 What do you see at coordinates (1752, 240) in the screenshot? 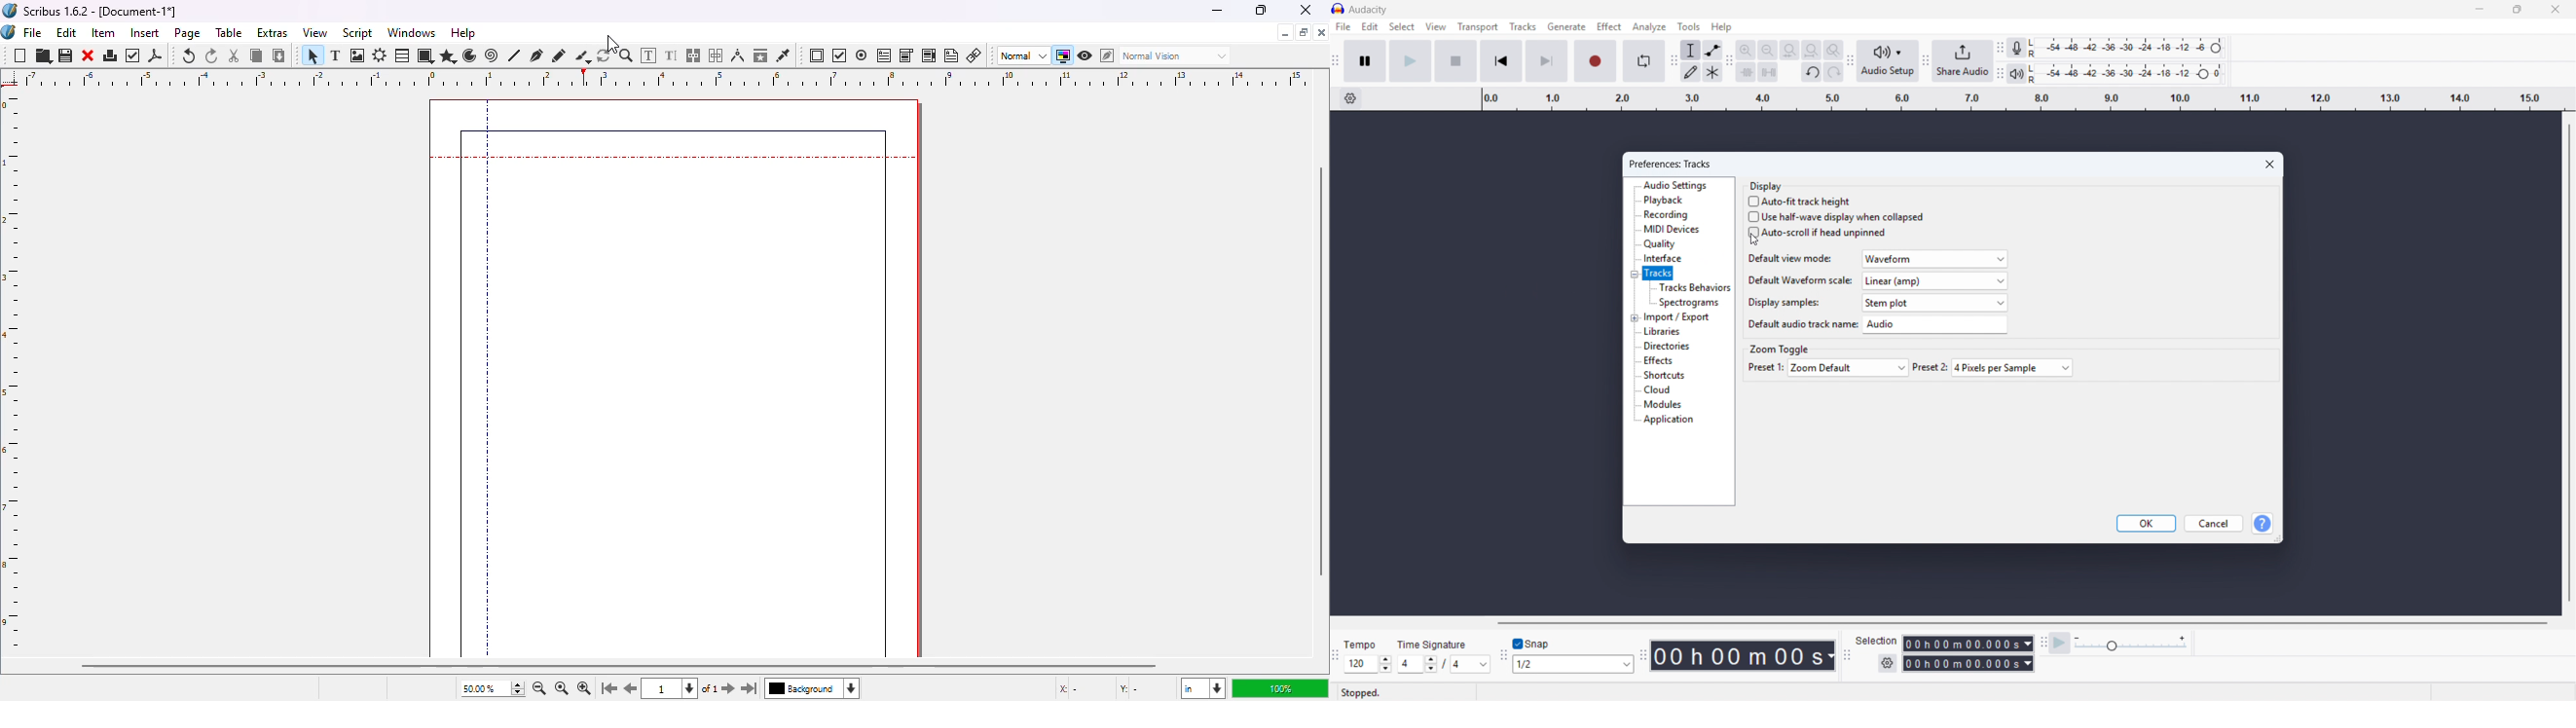
I see `cursor` at bounding box center [1752, 240].